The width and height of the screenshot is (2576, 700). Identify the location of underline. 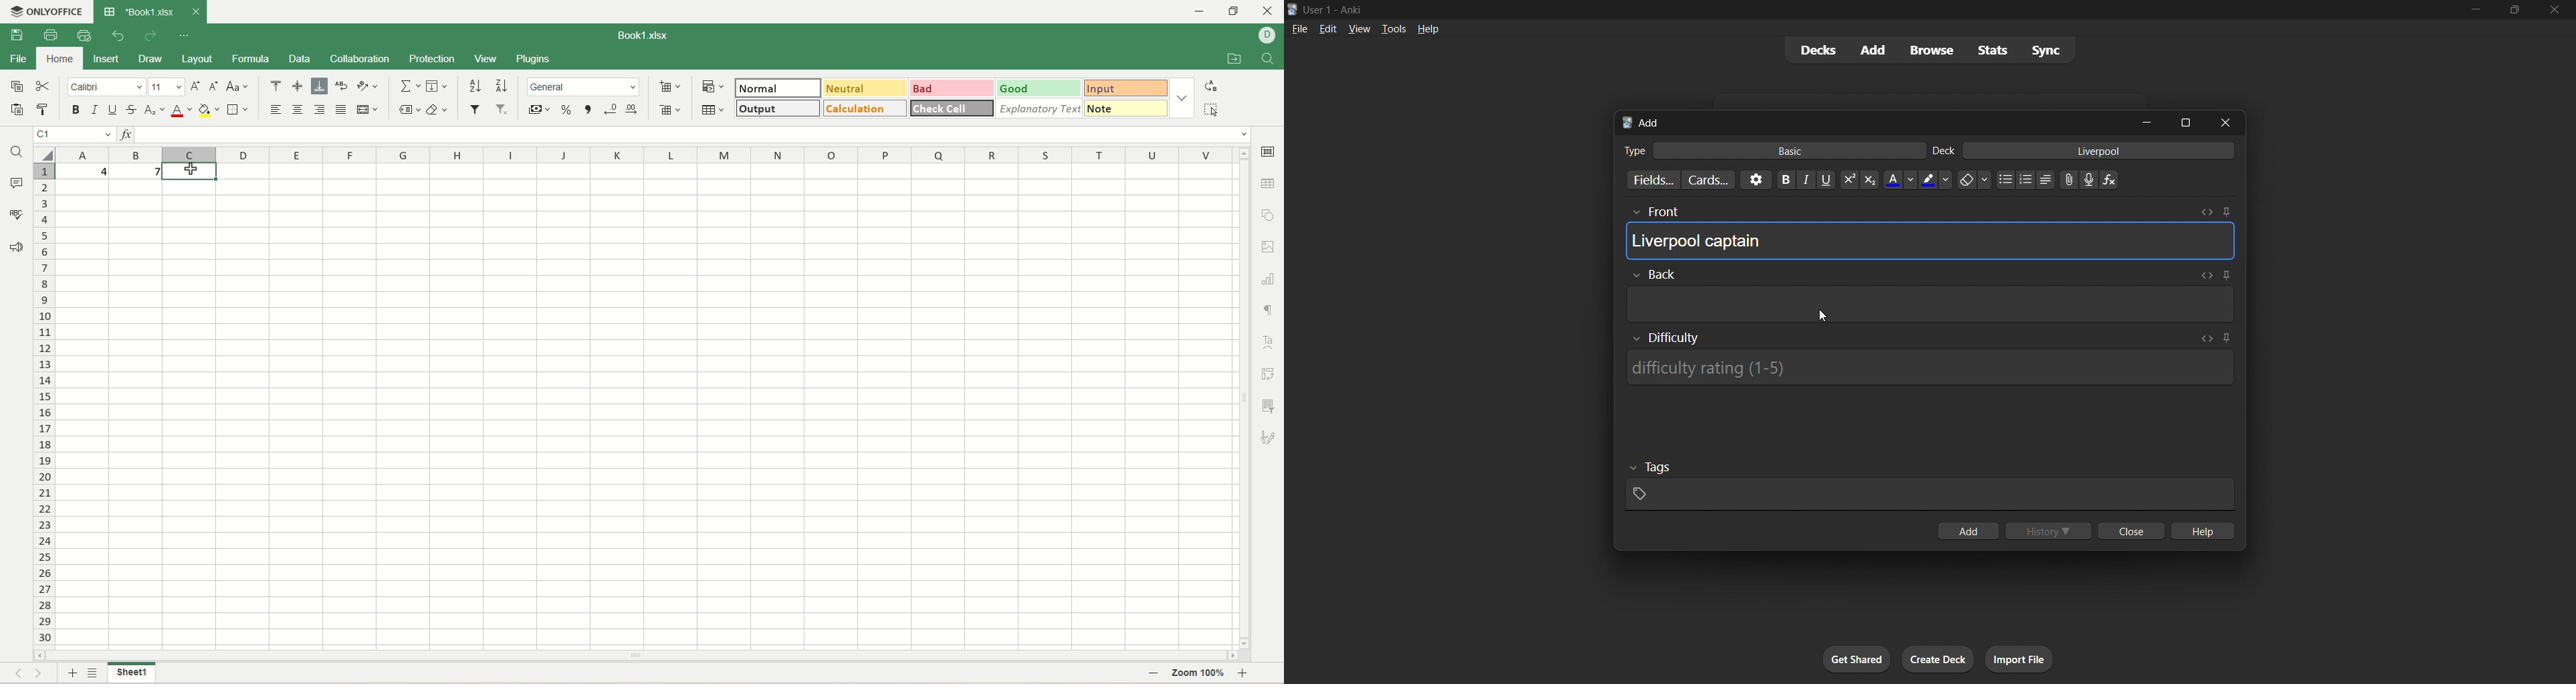
(112, 110).